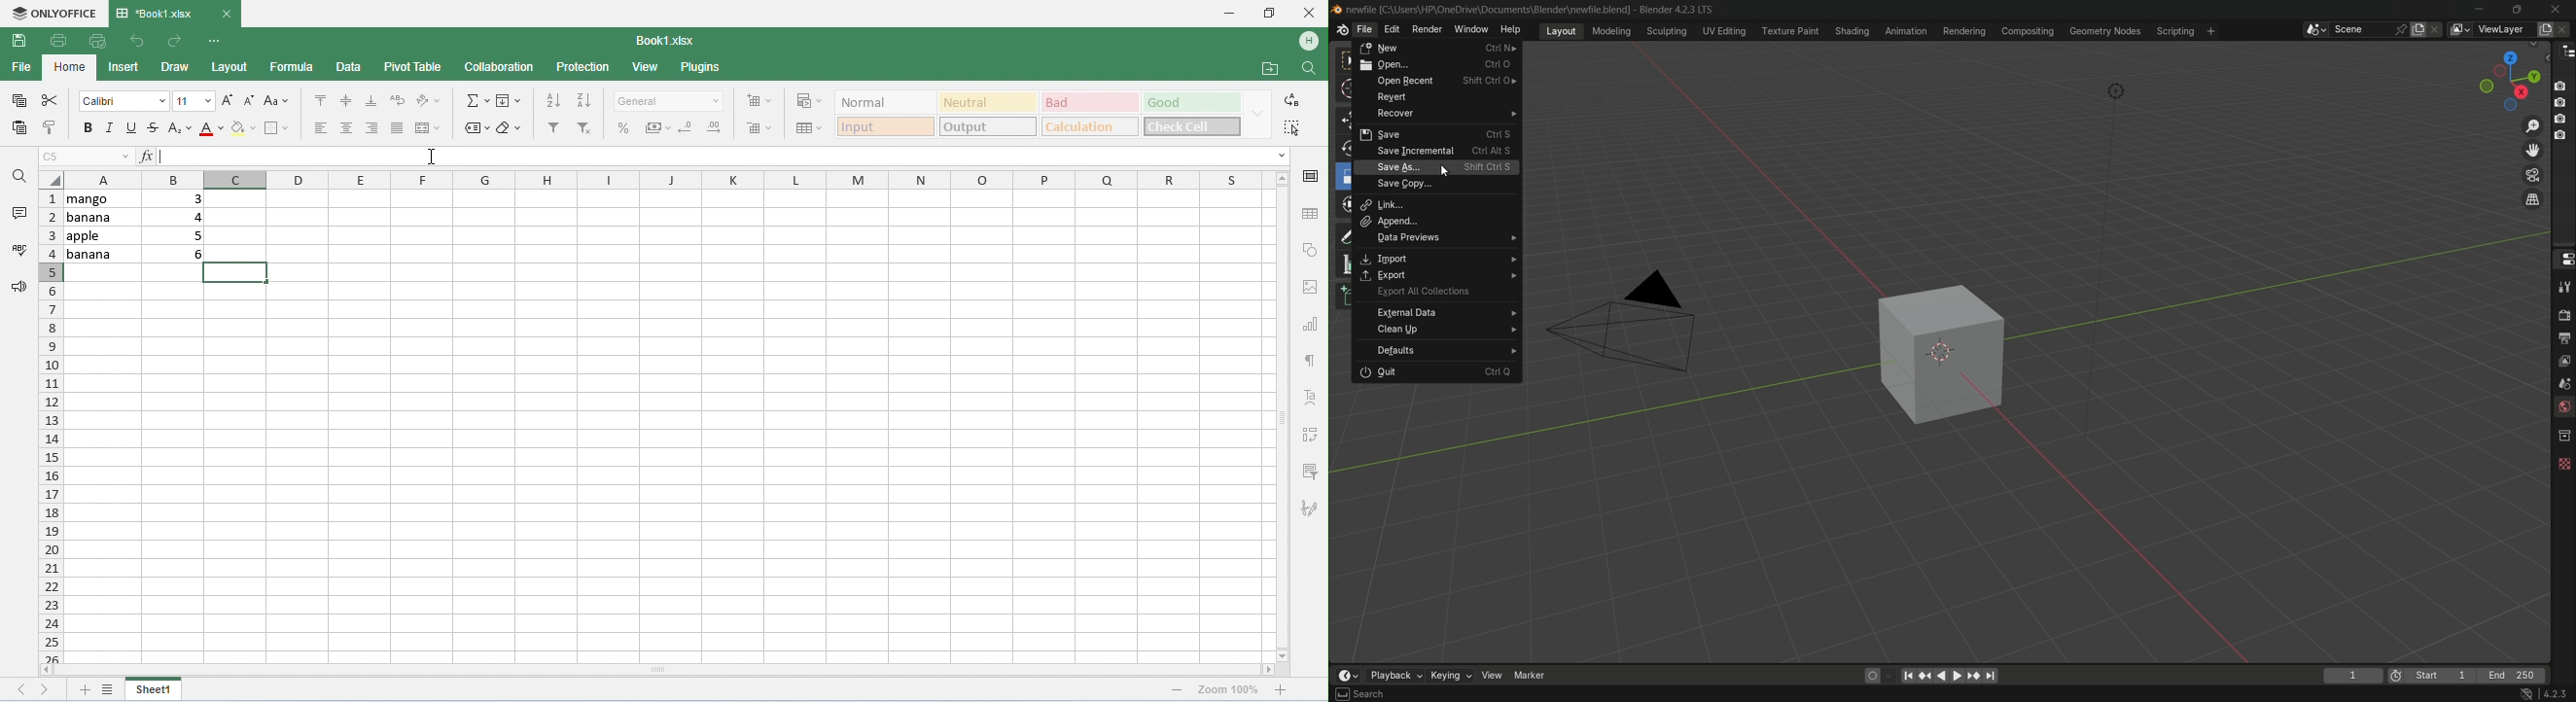  What do you see at coordinates (279, 127) in the screenshot?
I see `border` at bounding box center [279, 127].